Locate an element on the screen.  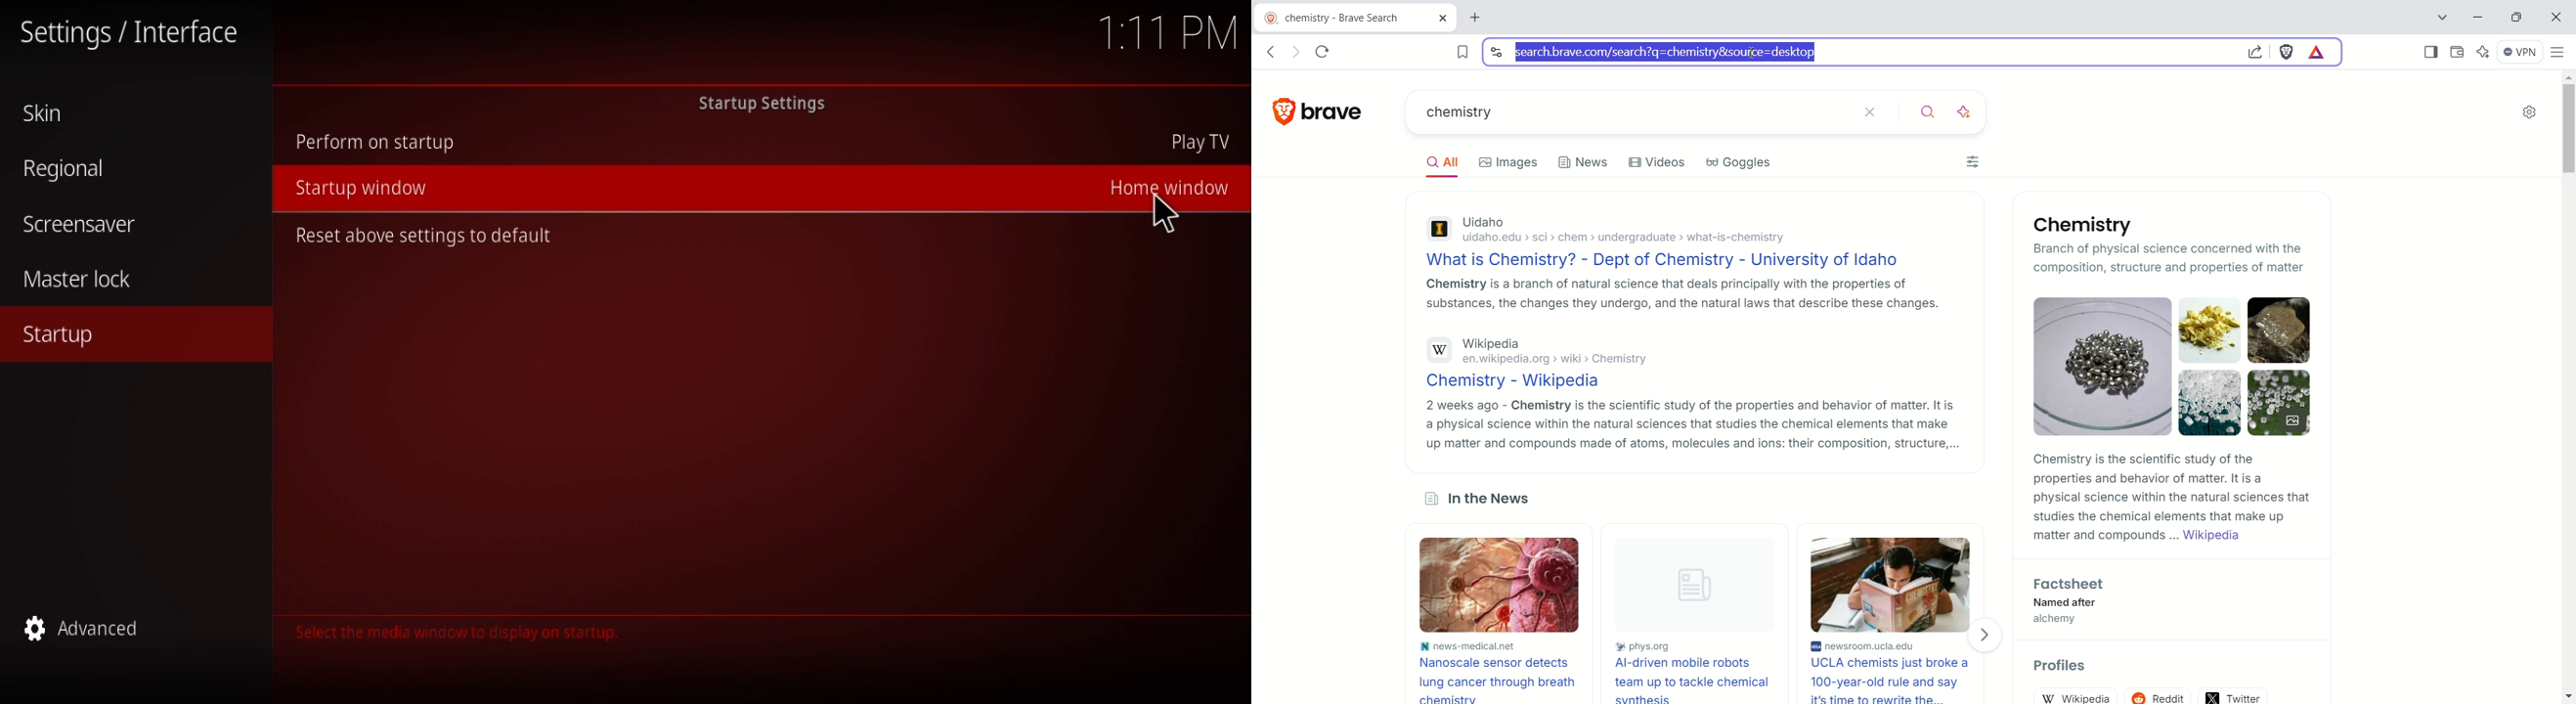
Nanoscale sensor detects lung cancer through breath chemistry  is located at coordinates (1498, 678).